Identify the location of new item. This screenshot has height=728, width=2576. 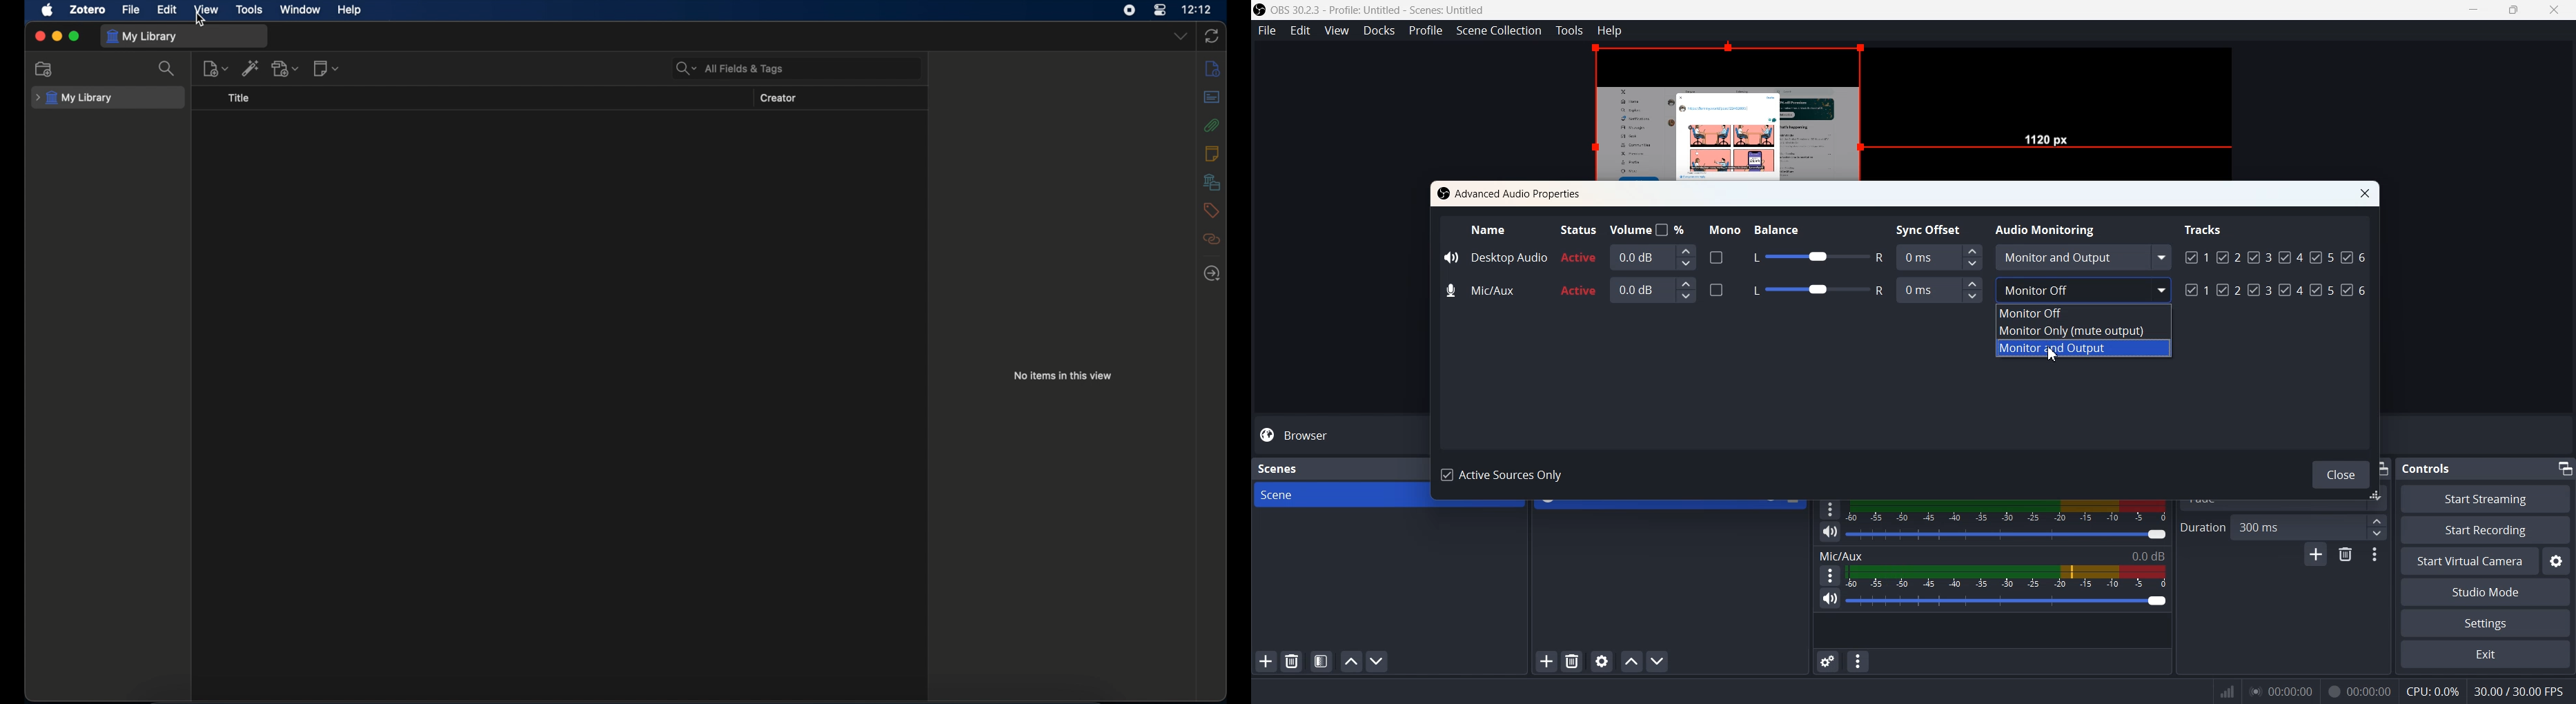
(215, 68).